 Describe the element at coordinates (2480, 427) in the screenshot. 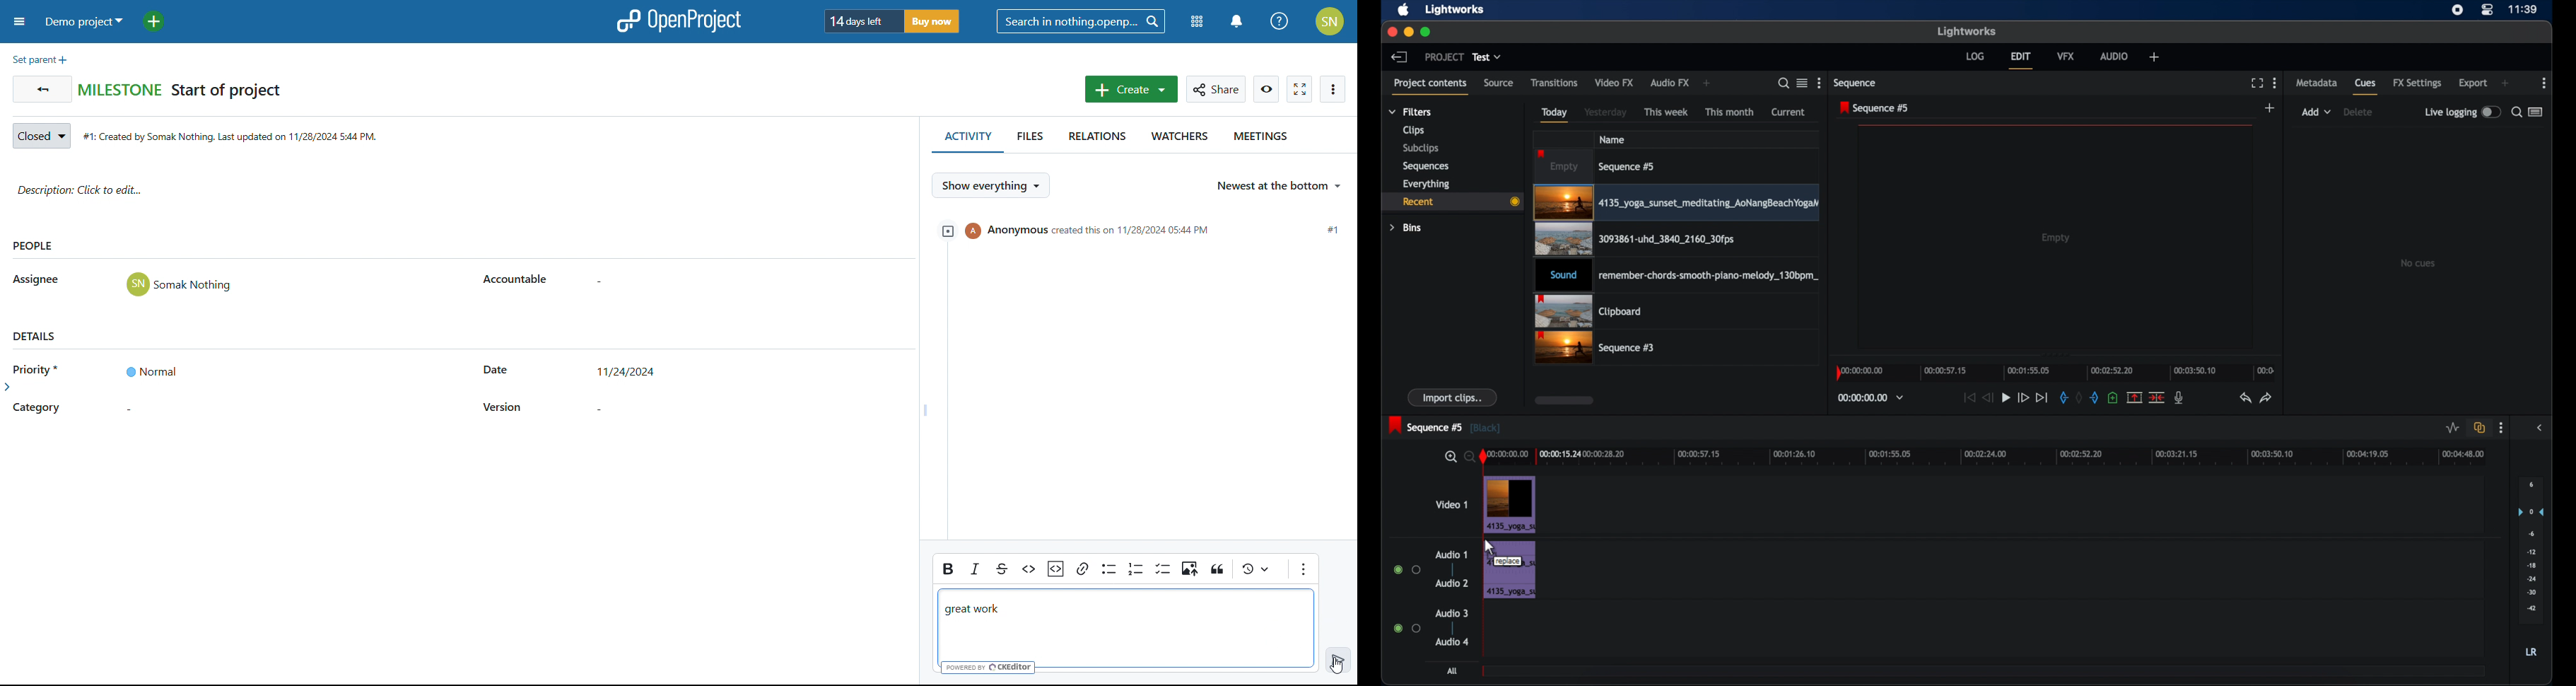

I see `toggle auto track sync` at that location.